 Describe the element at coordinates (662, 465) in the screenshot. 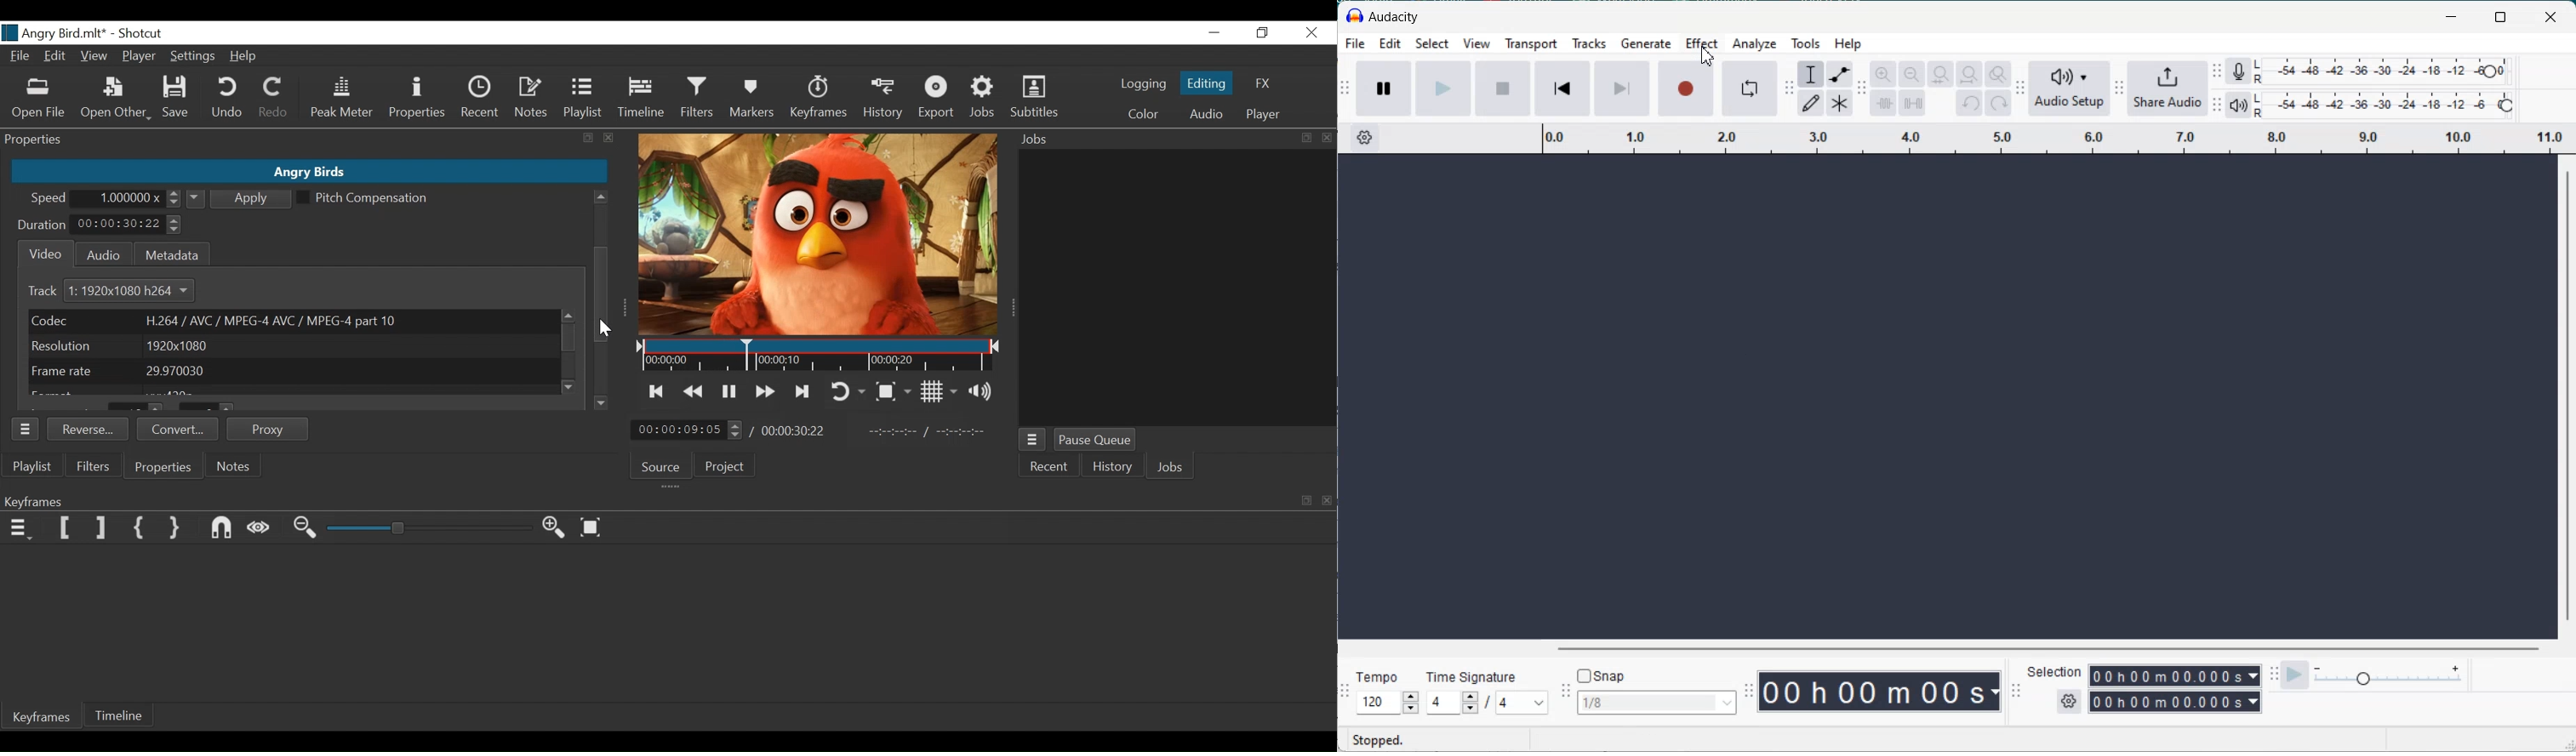

I see `Source` at that location.